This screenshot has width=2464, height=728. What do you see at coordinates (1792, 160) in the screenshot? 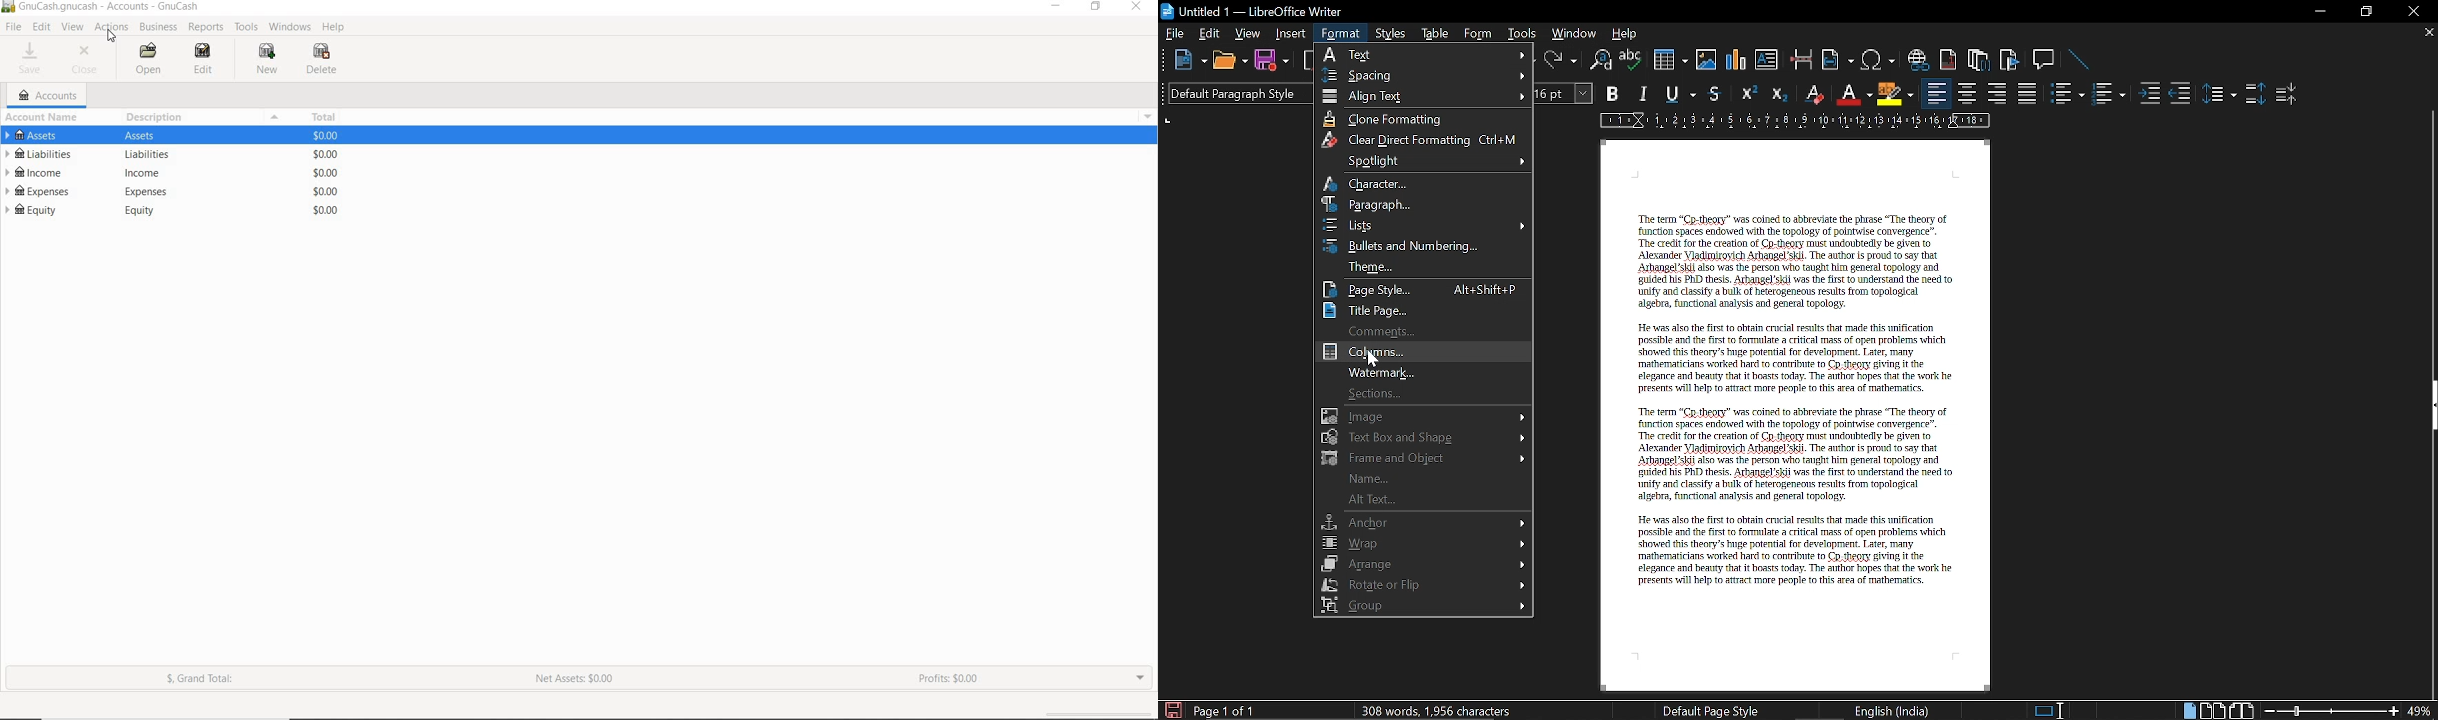
I see `Header` at bounding box center [1792, 160].